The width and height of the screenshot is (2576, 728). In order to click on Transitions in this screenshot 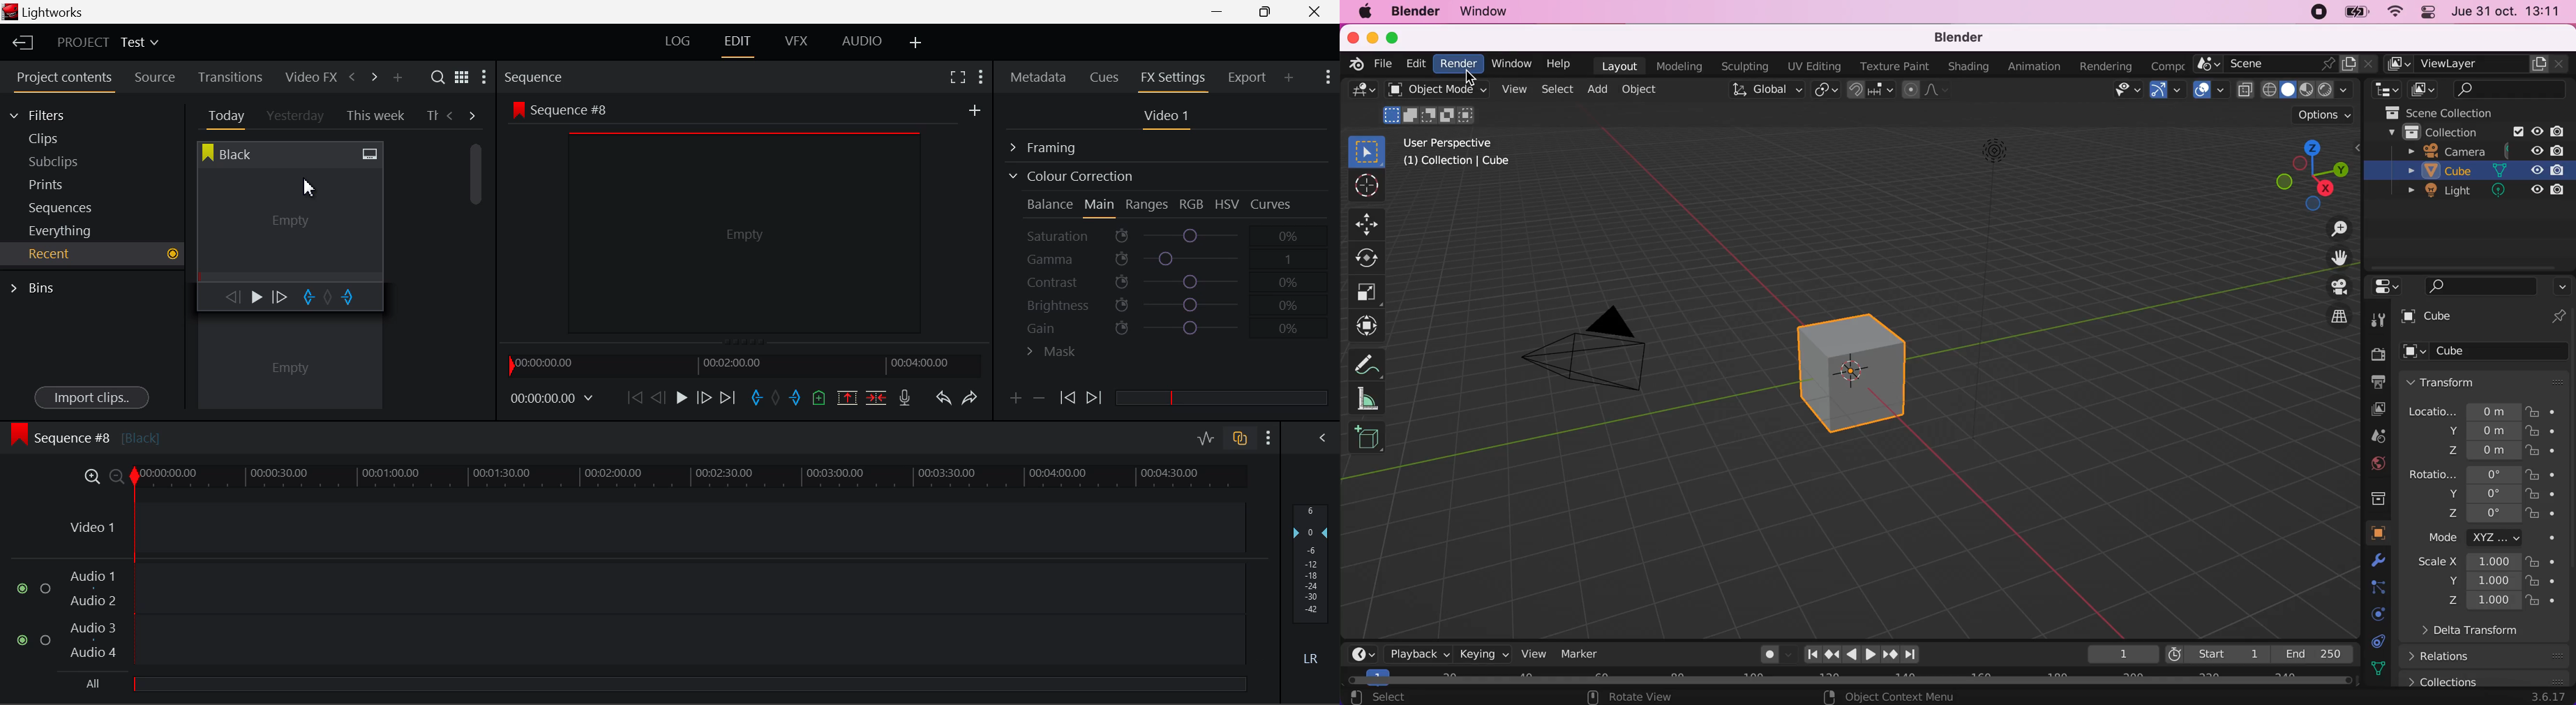, I will do `click(230, 77)`.